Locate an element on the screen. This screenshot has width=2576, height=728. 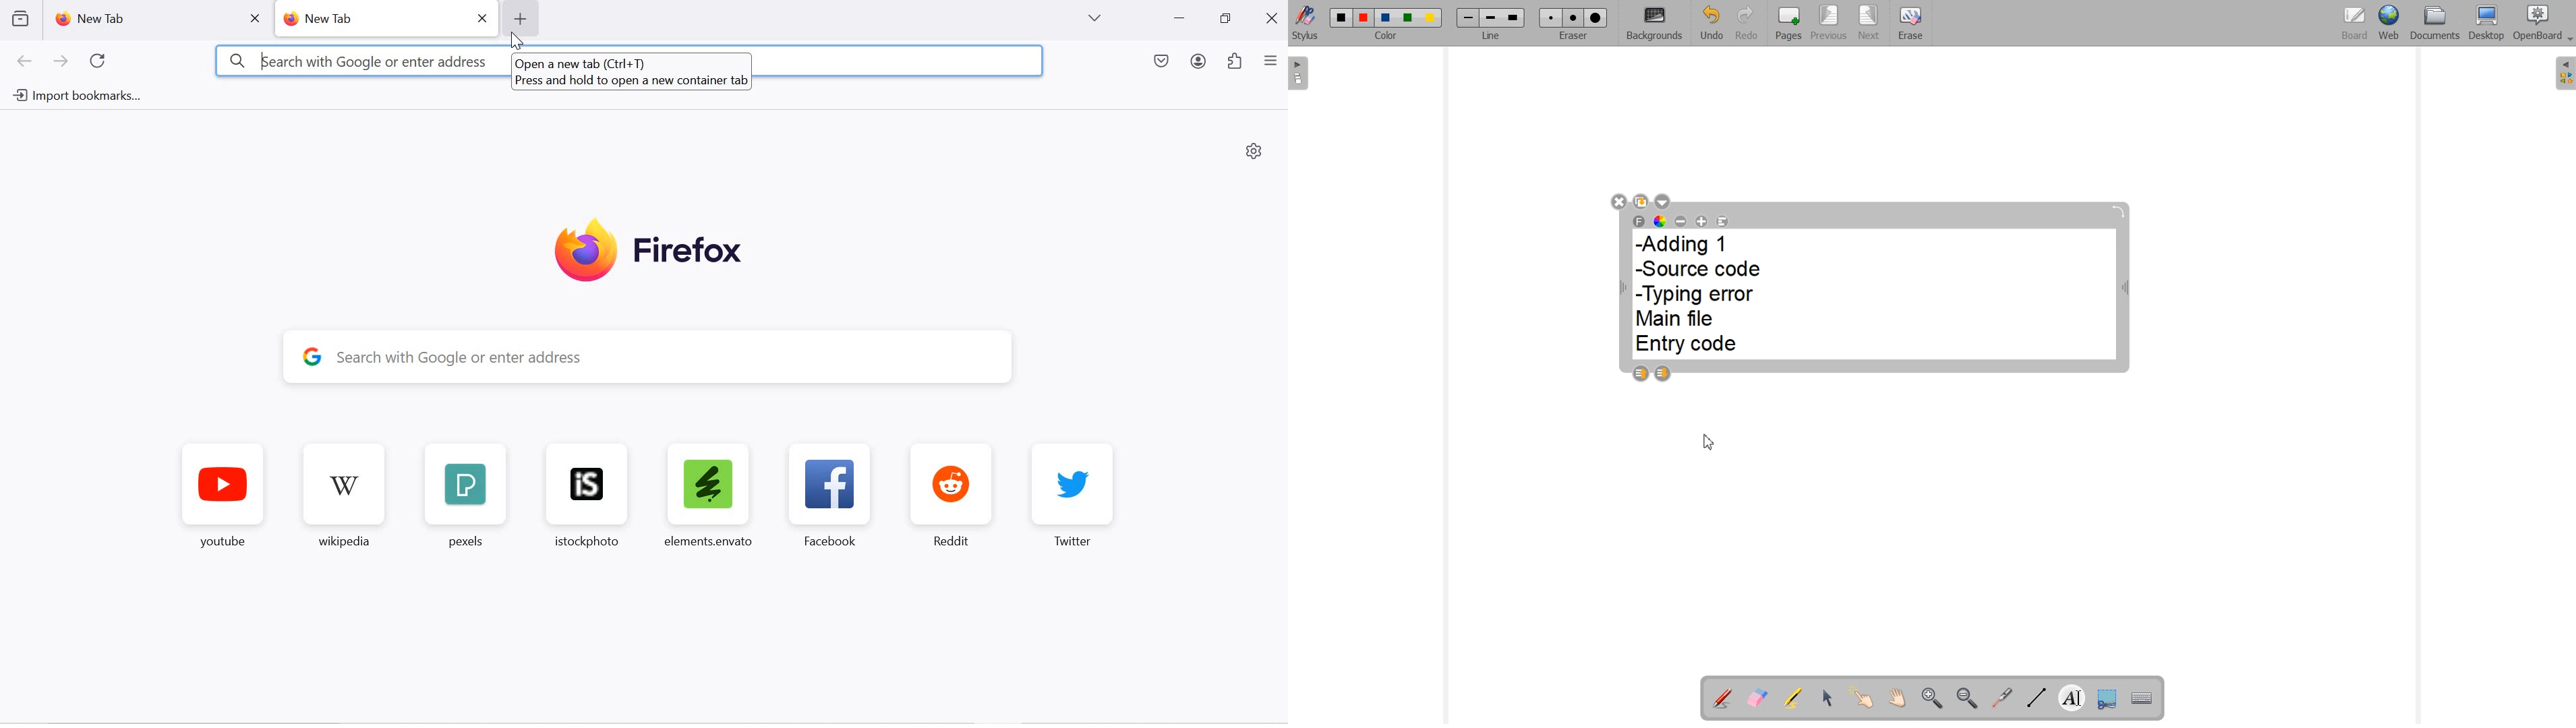
pexels favorite is located at coordinates (463, 497).